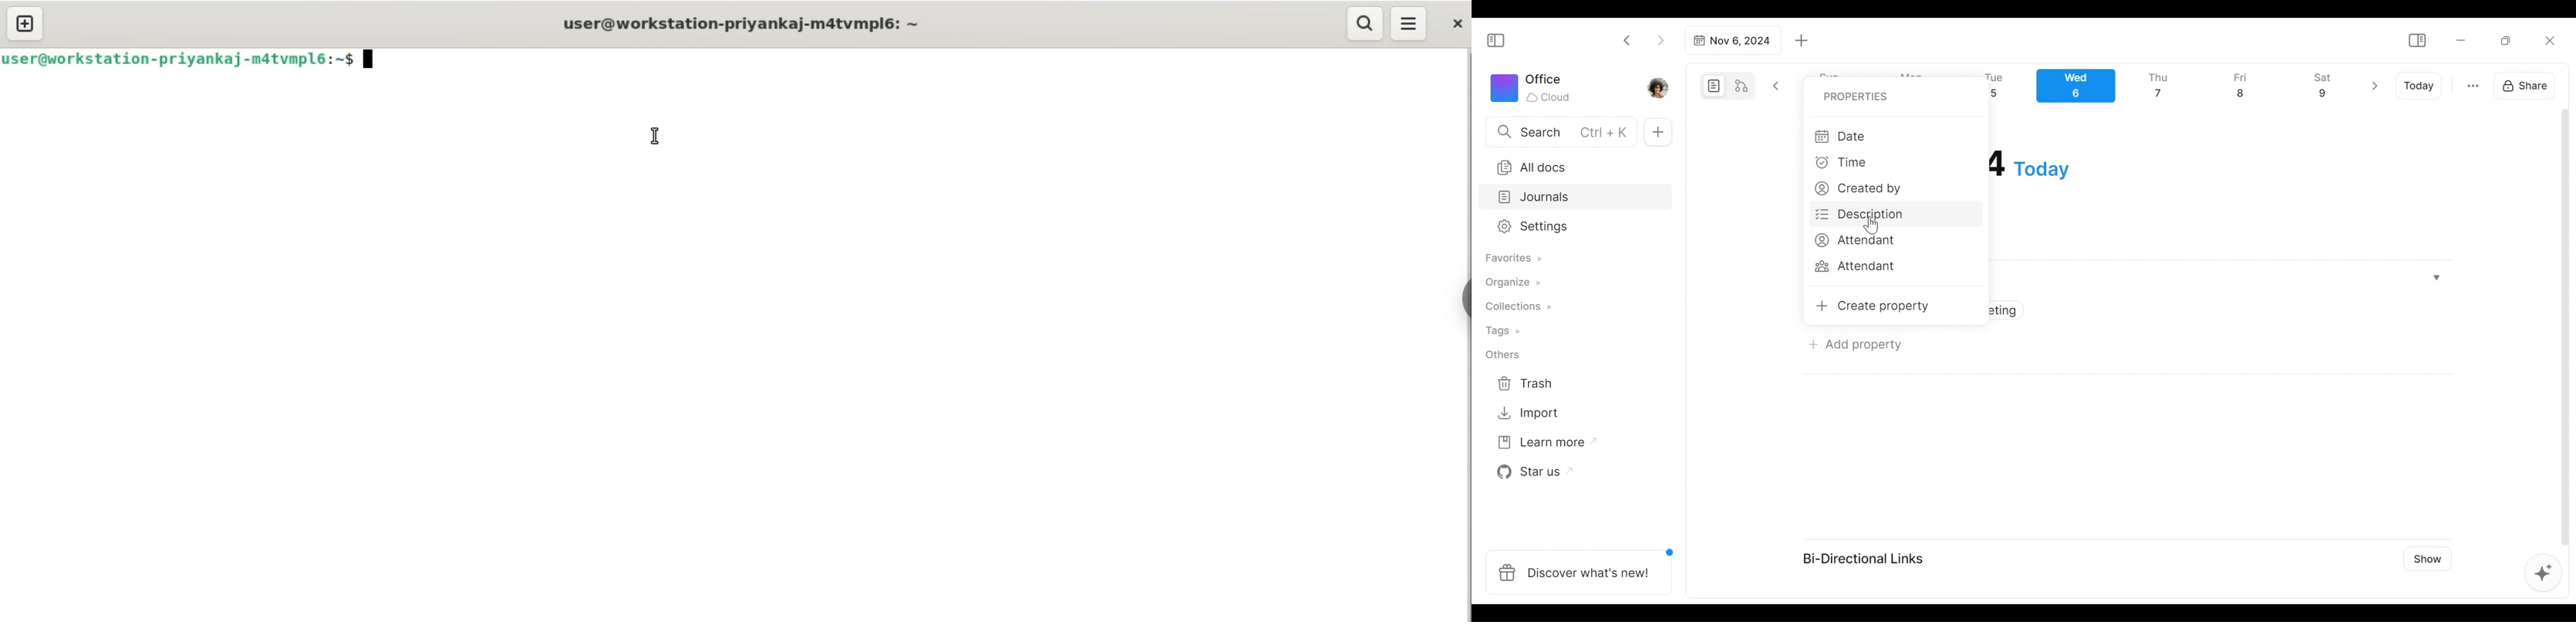 This screenshot has height=644, width=2576. I want to click on AFFiNE AI, so click(2544, 574).